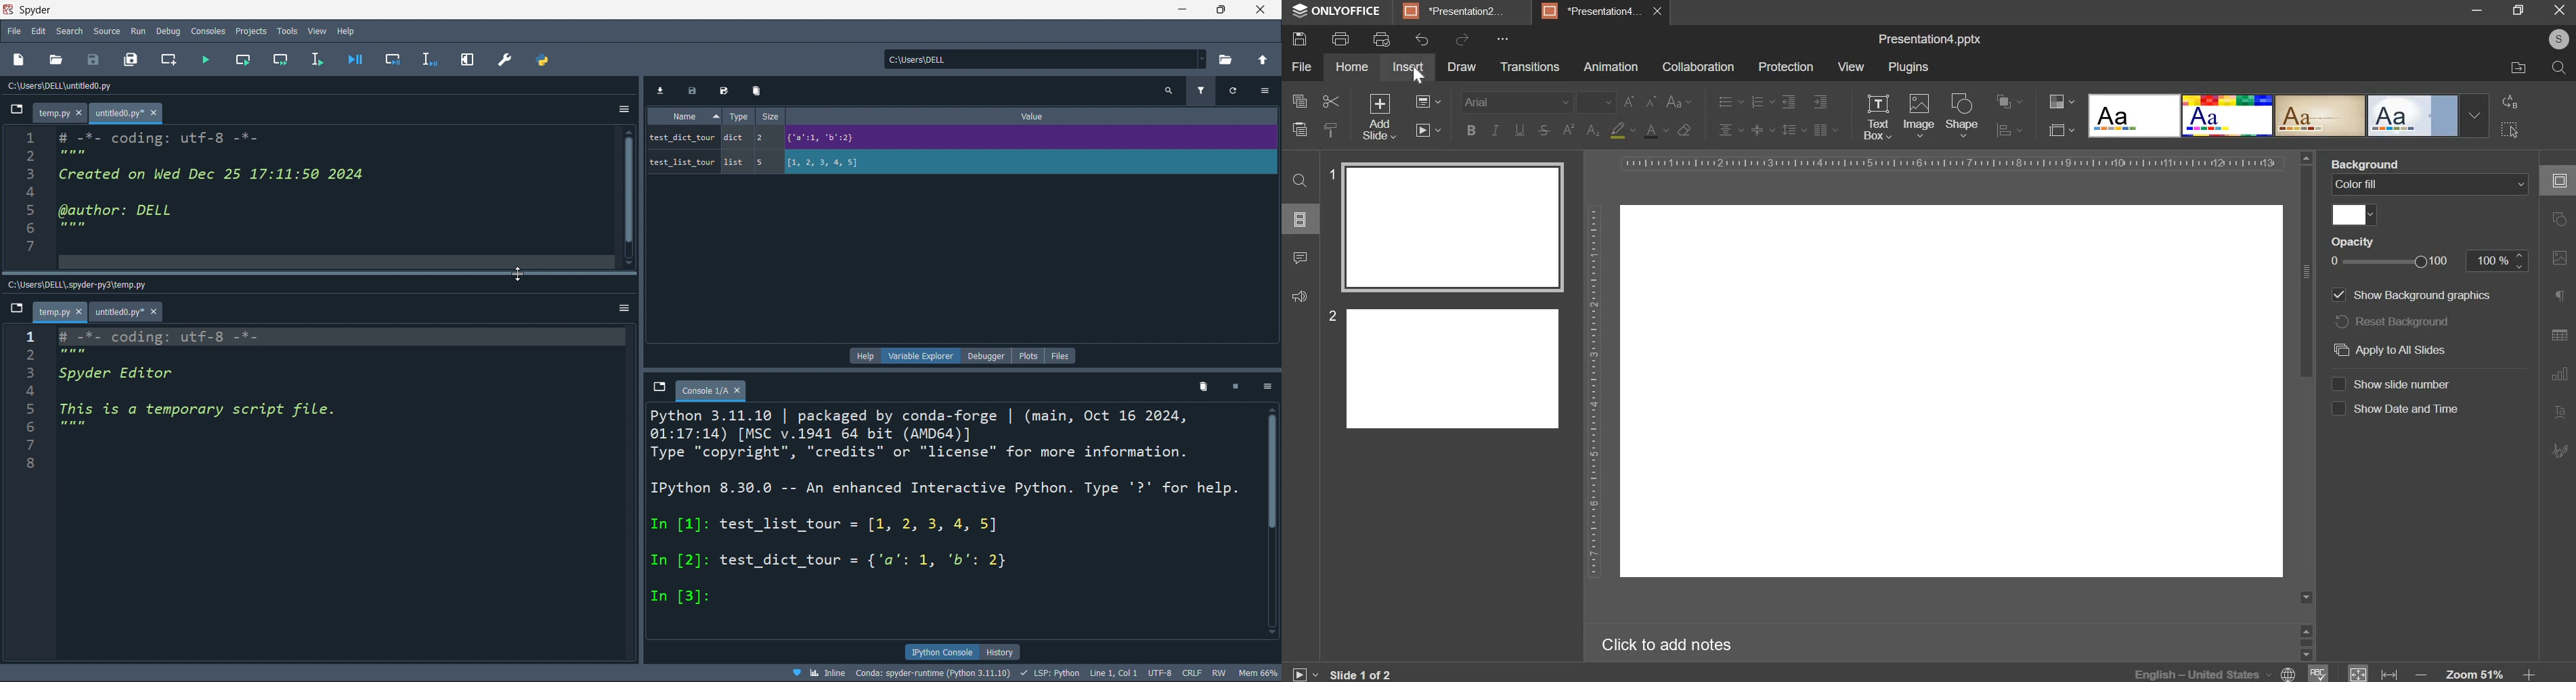  I want to click on 8, so click(34, 262).